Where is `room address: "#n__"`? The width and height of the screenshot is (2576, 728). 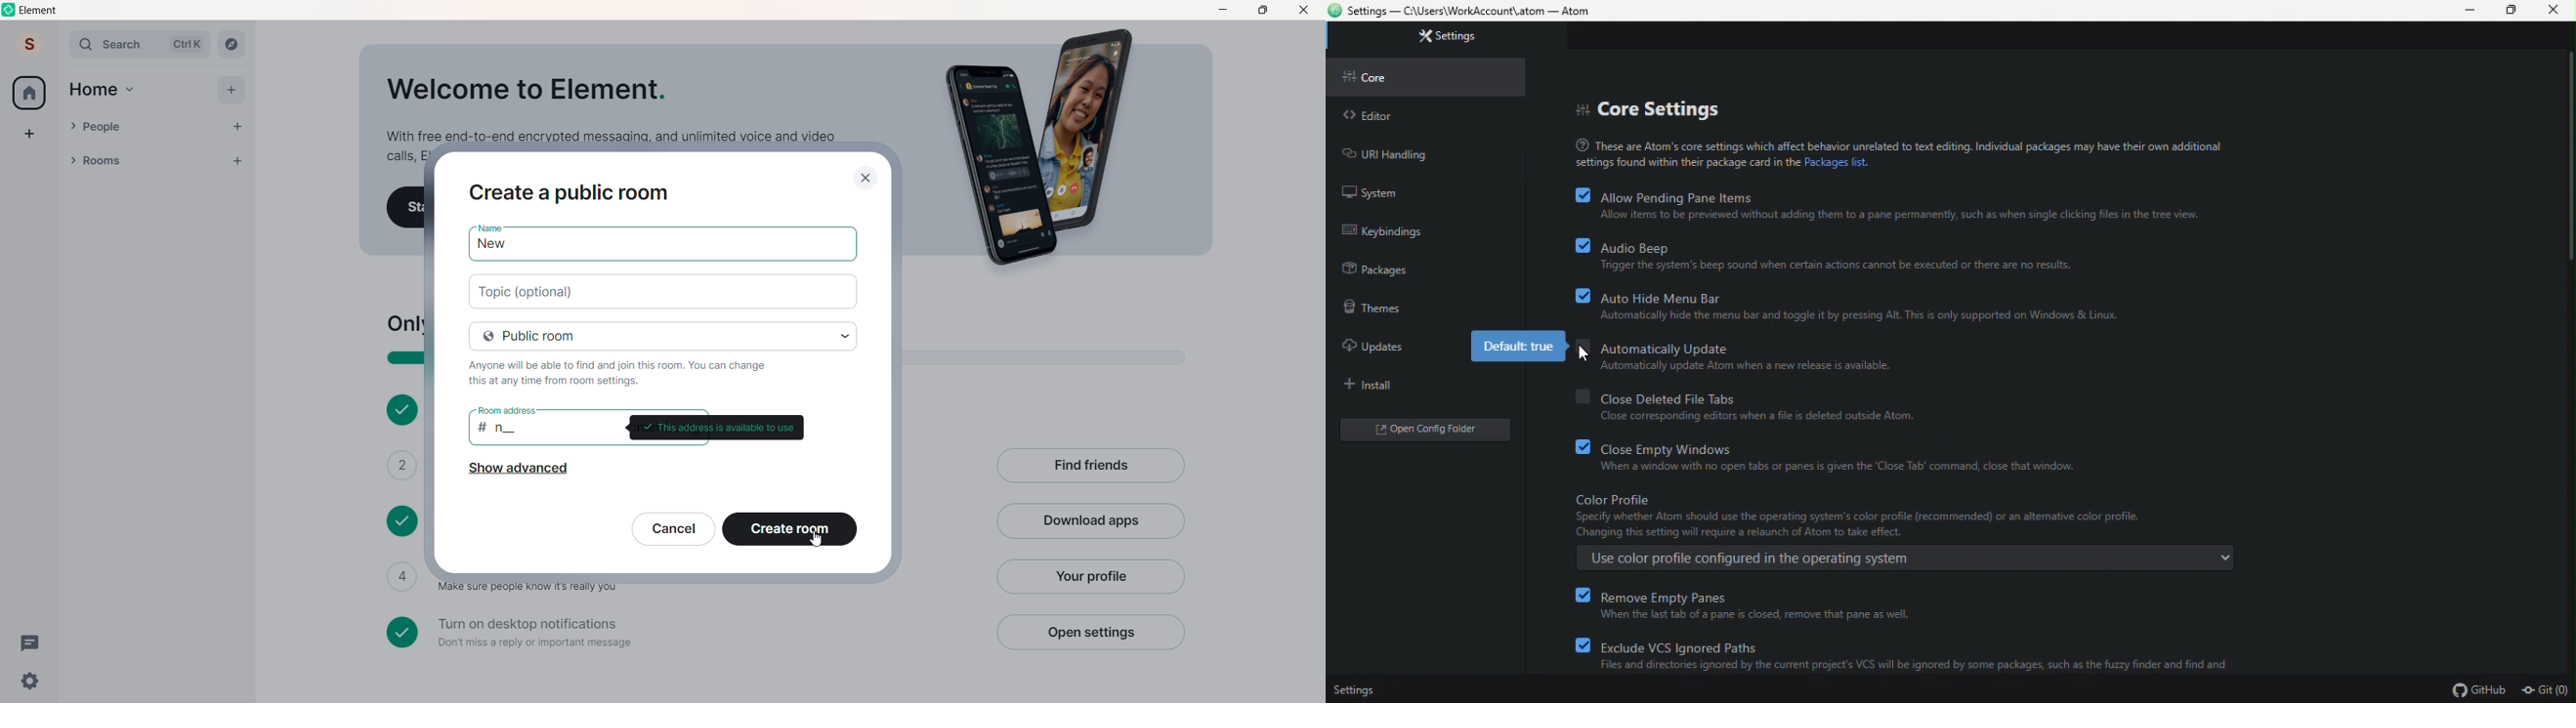
room address: "#n__" is located at coordinates (540, 430).